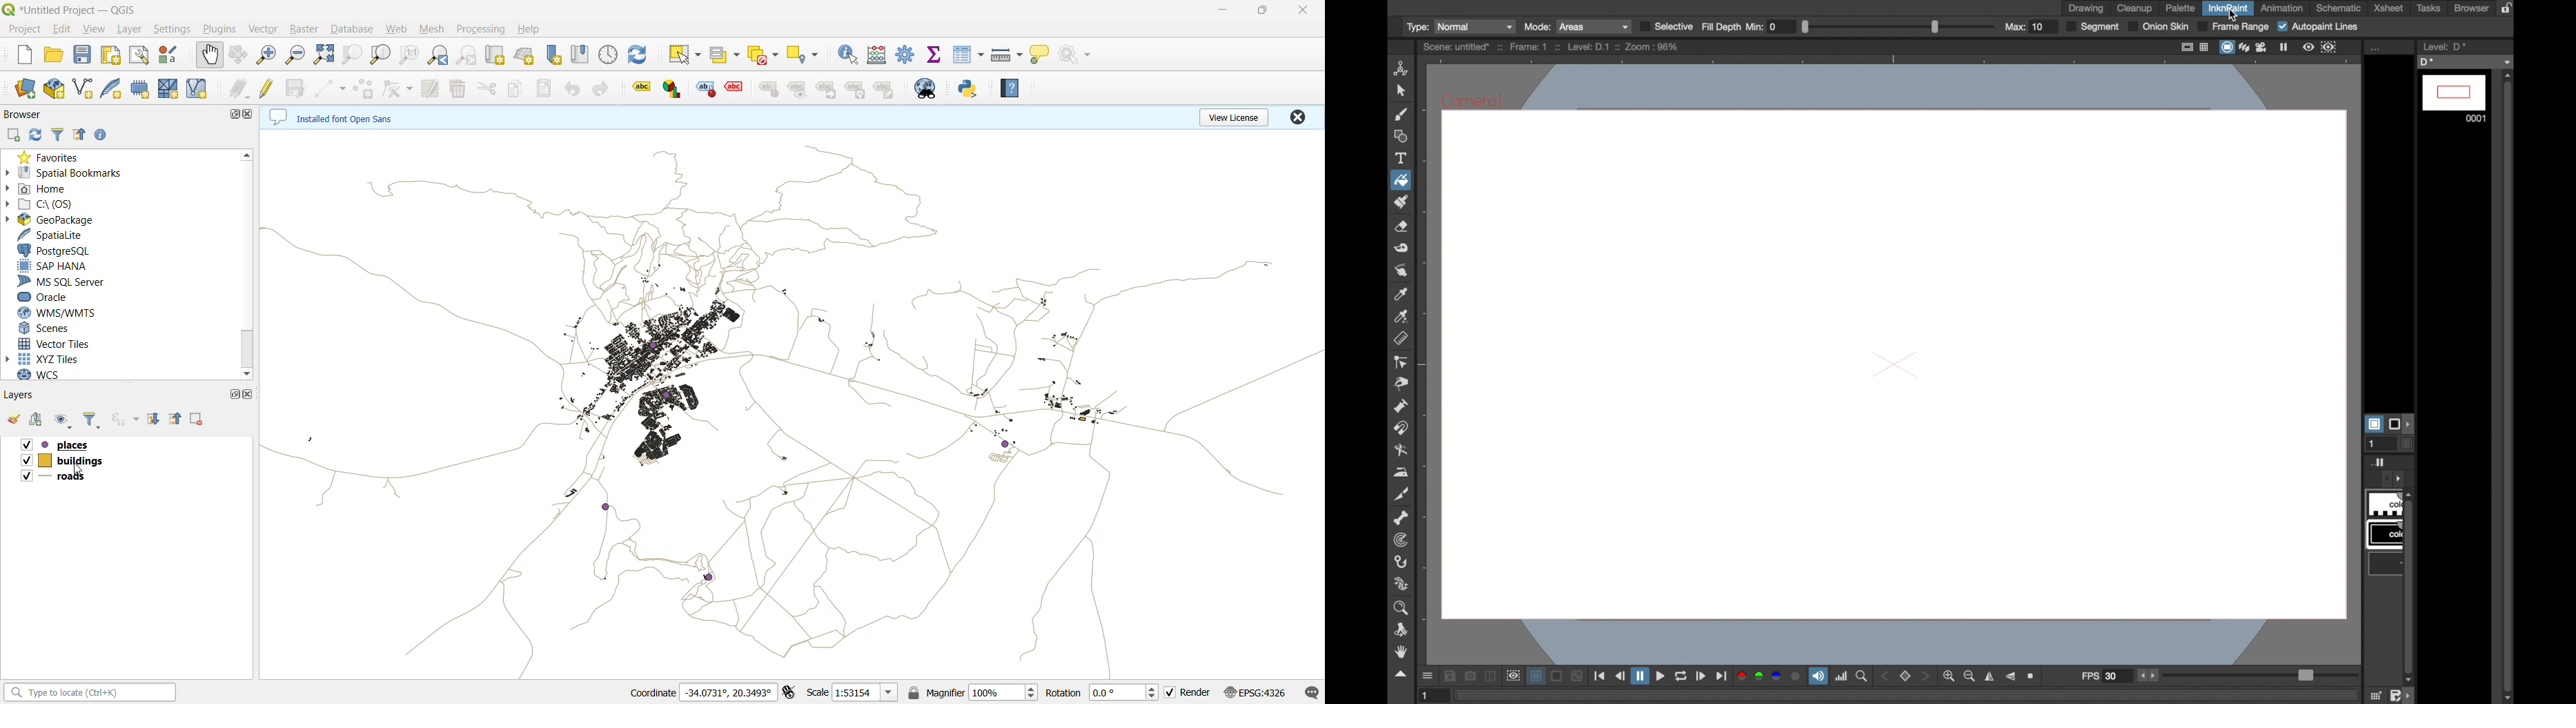  Describe the element at coordinates (1402, 675) in the screenshot. I see `drag handle` at that location.